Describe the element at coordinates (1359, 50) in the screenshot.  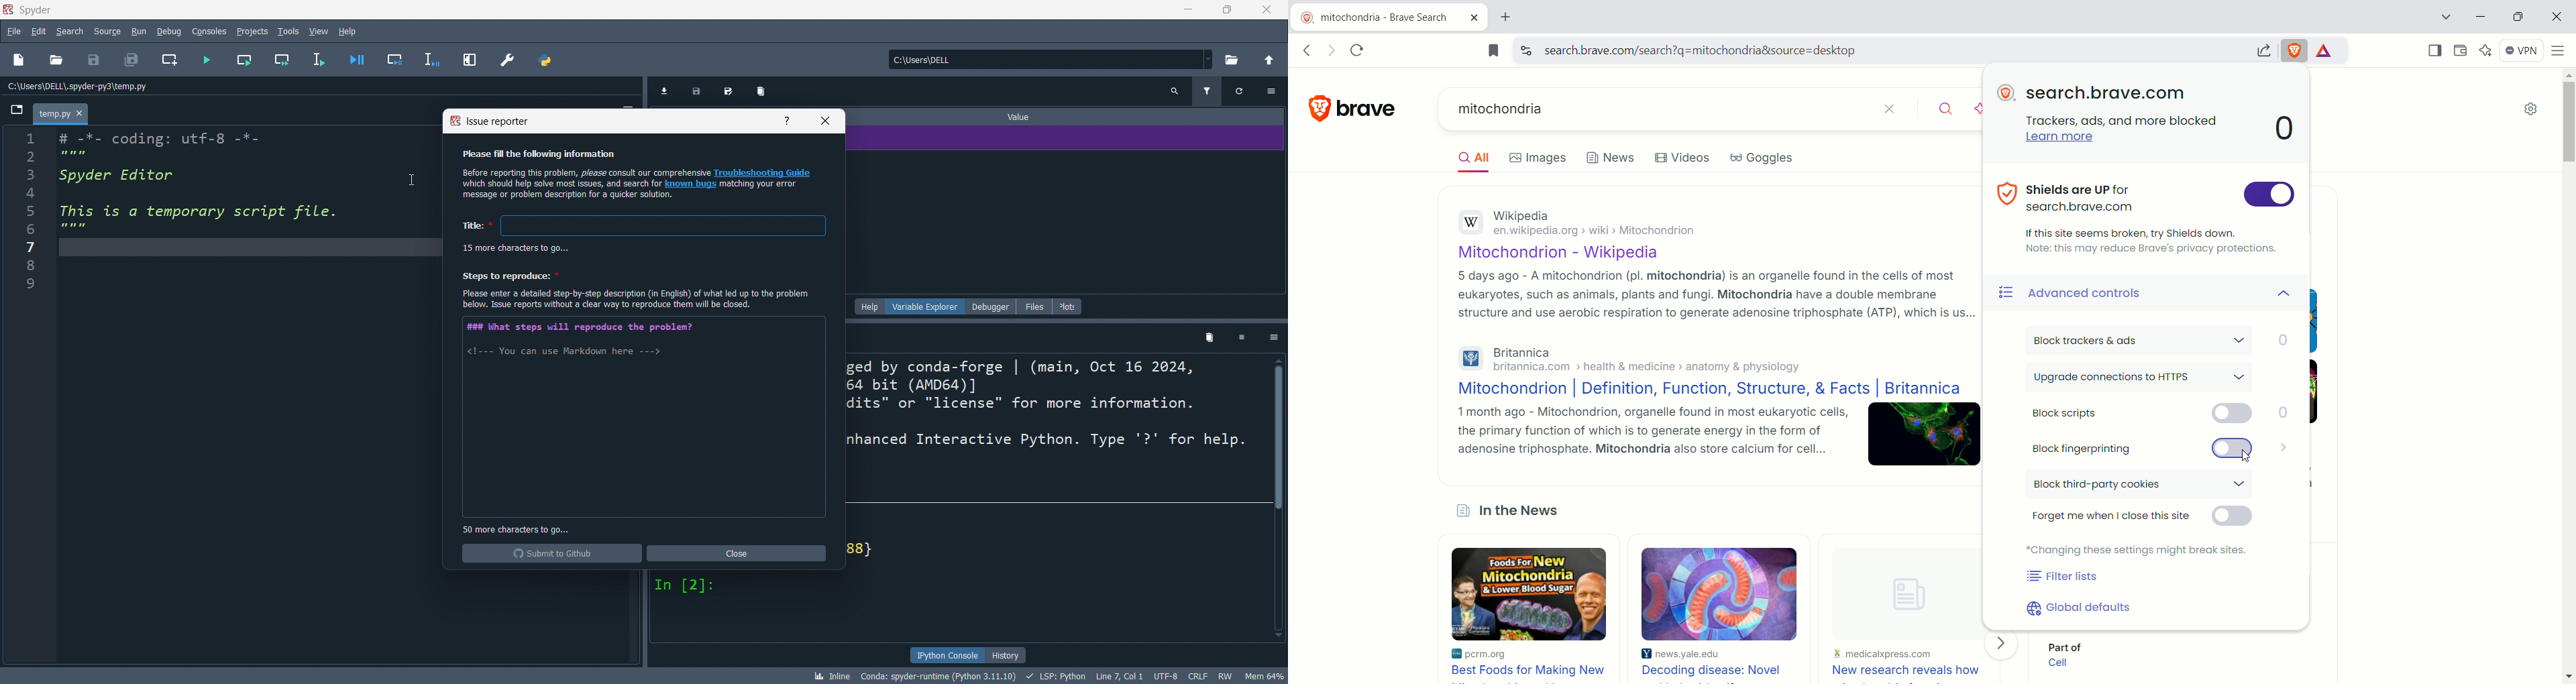
I see `reload this page` at that location.